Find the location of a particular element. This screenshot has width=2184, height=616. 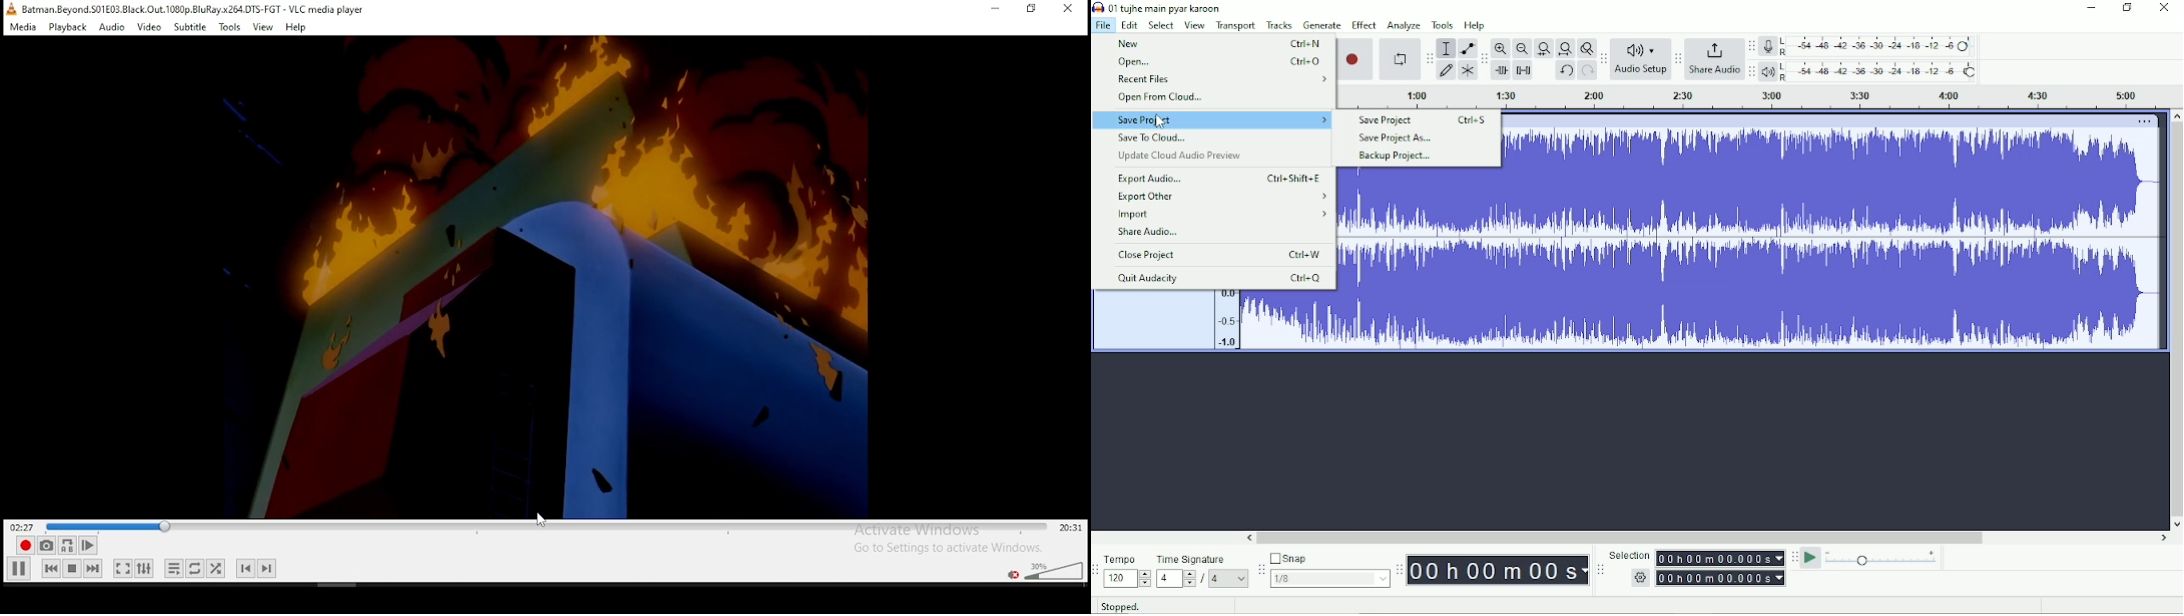

media is located at coordinates (24, 26).